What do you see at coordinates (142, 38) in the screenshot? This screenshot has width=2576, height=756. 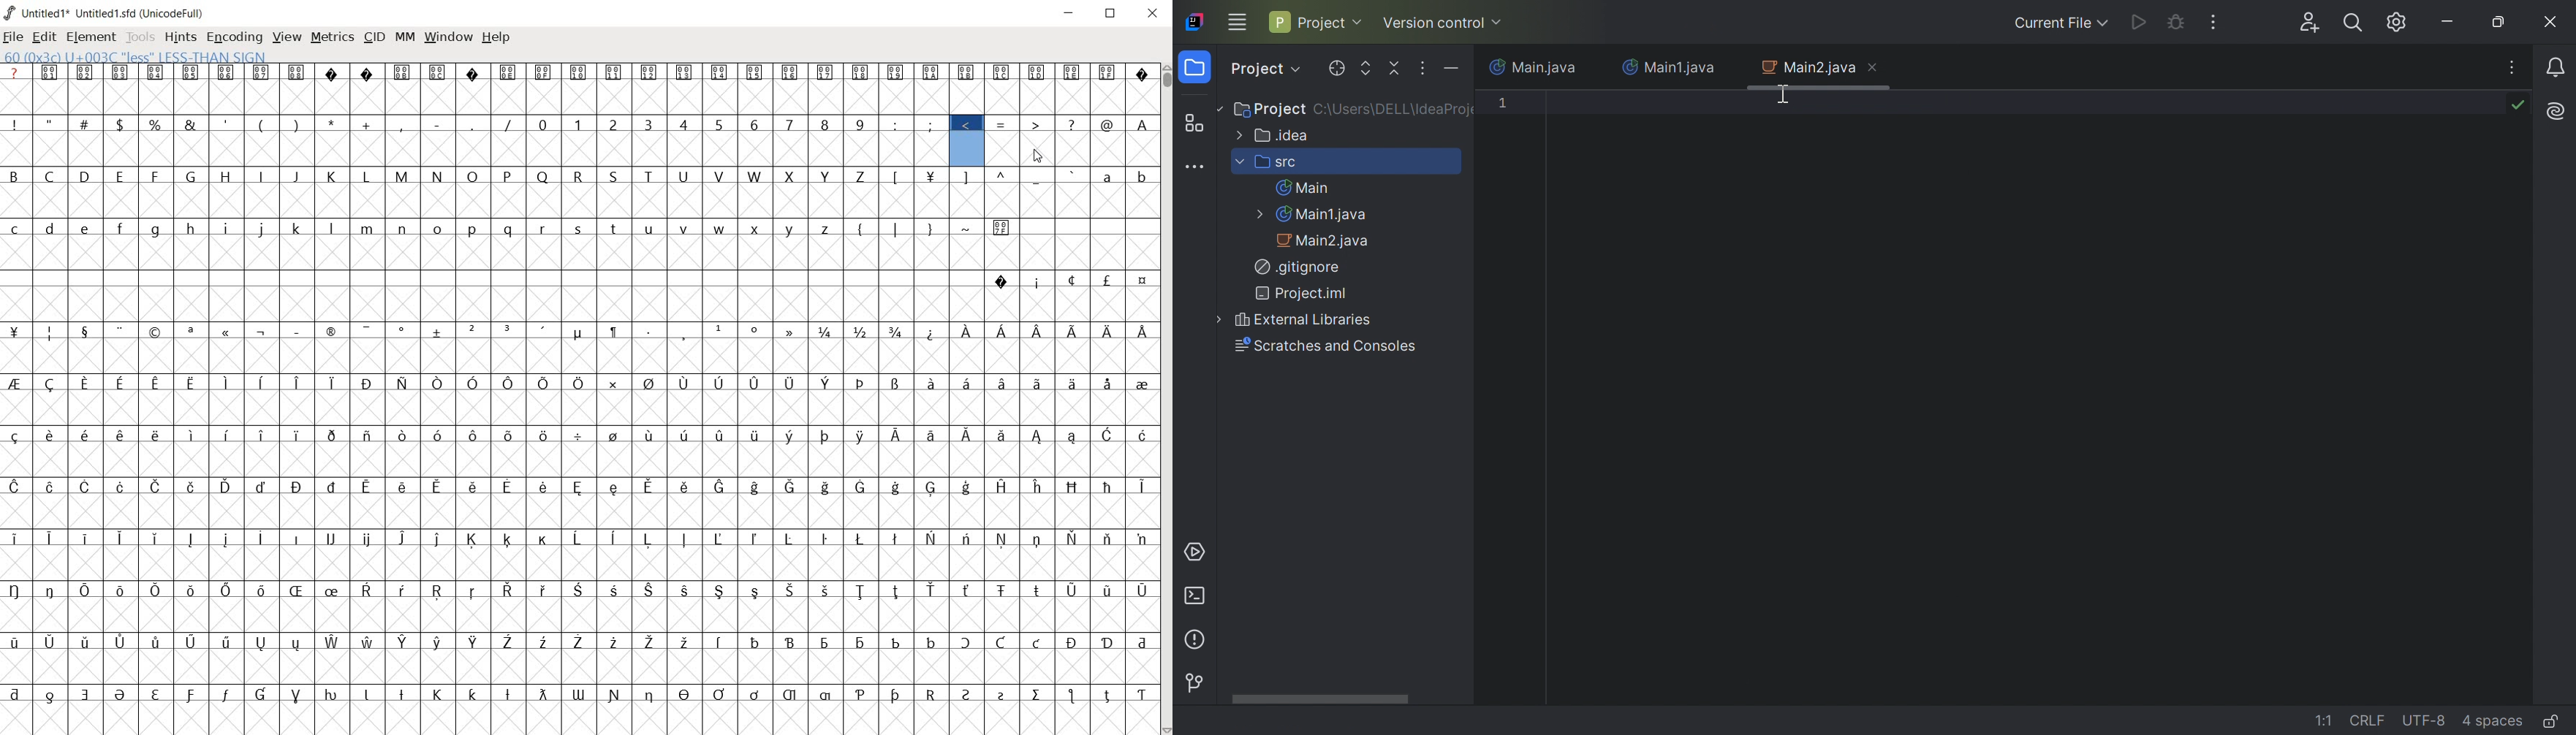 I see `tools` at bounding box center [142, 38].